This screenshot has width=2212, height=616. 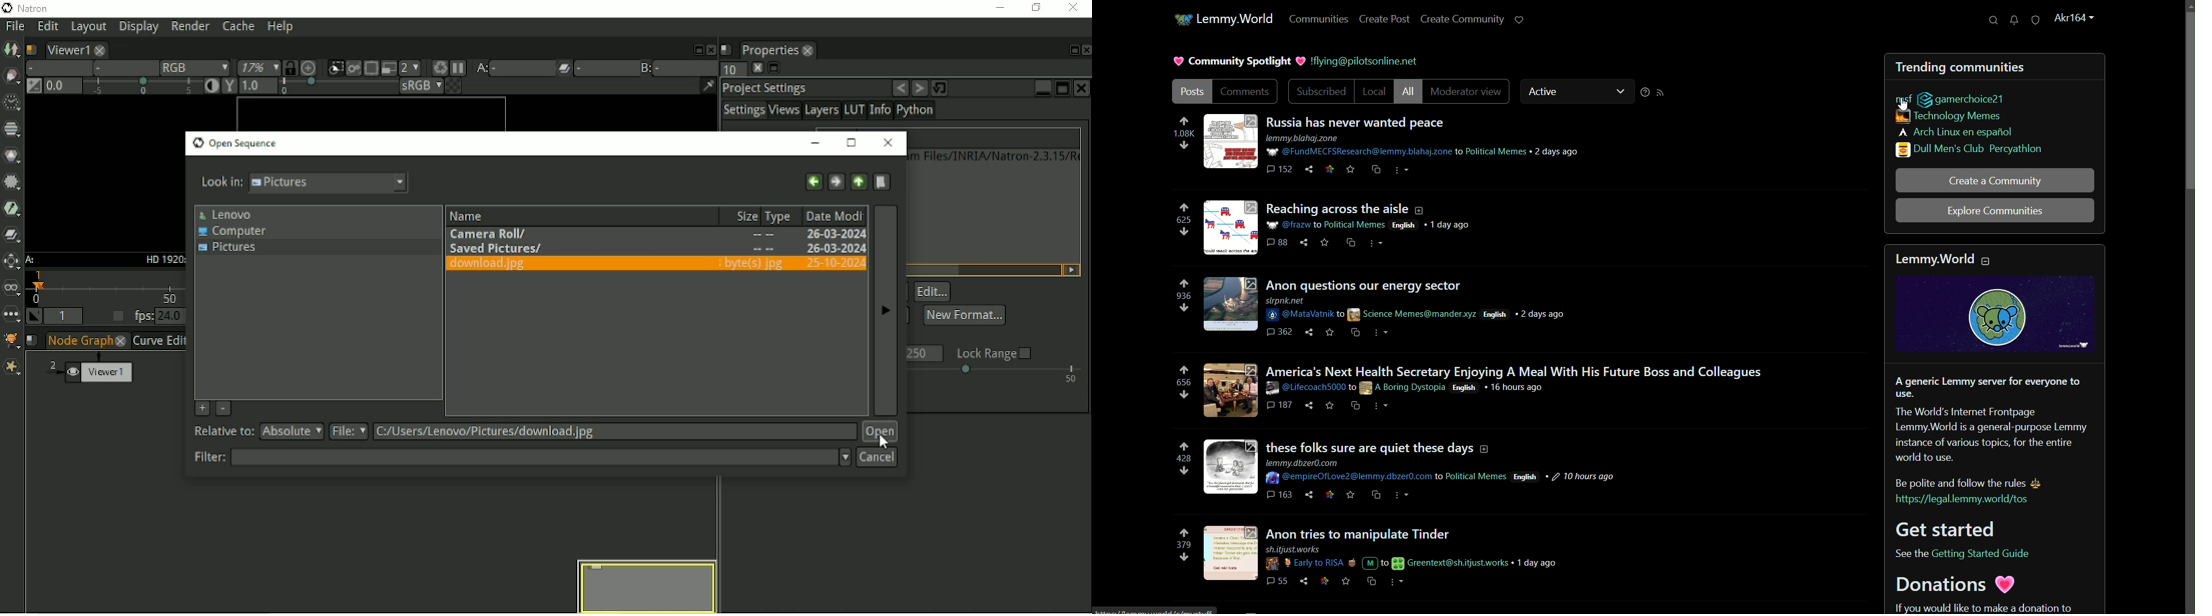 What do you see at coordinates (1181, 297) in the screenshot?
I see `number of votes` at bounding box center [1181, 297].